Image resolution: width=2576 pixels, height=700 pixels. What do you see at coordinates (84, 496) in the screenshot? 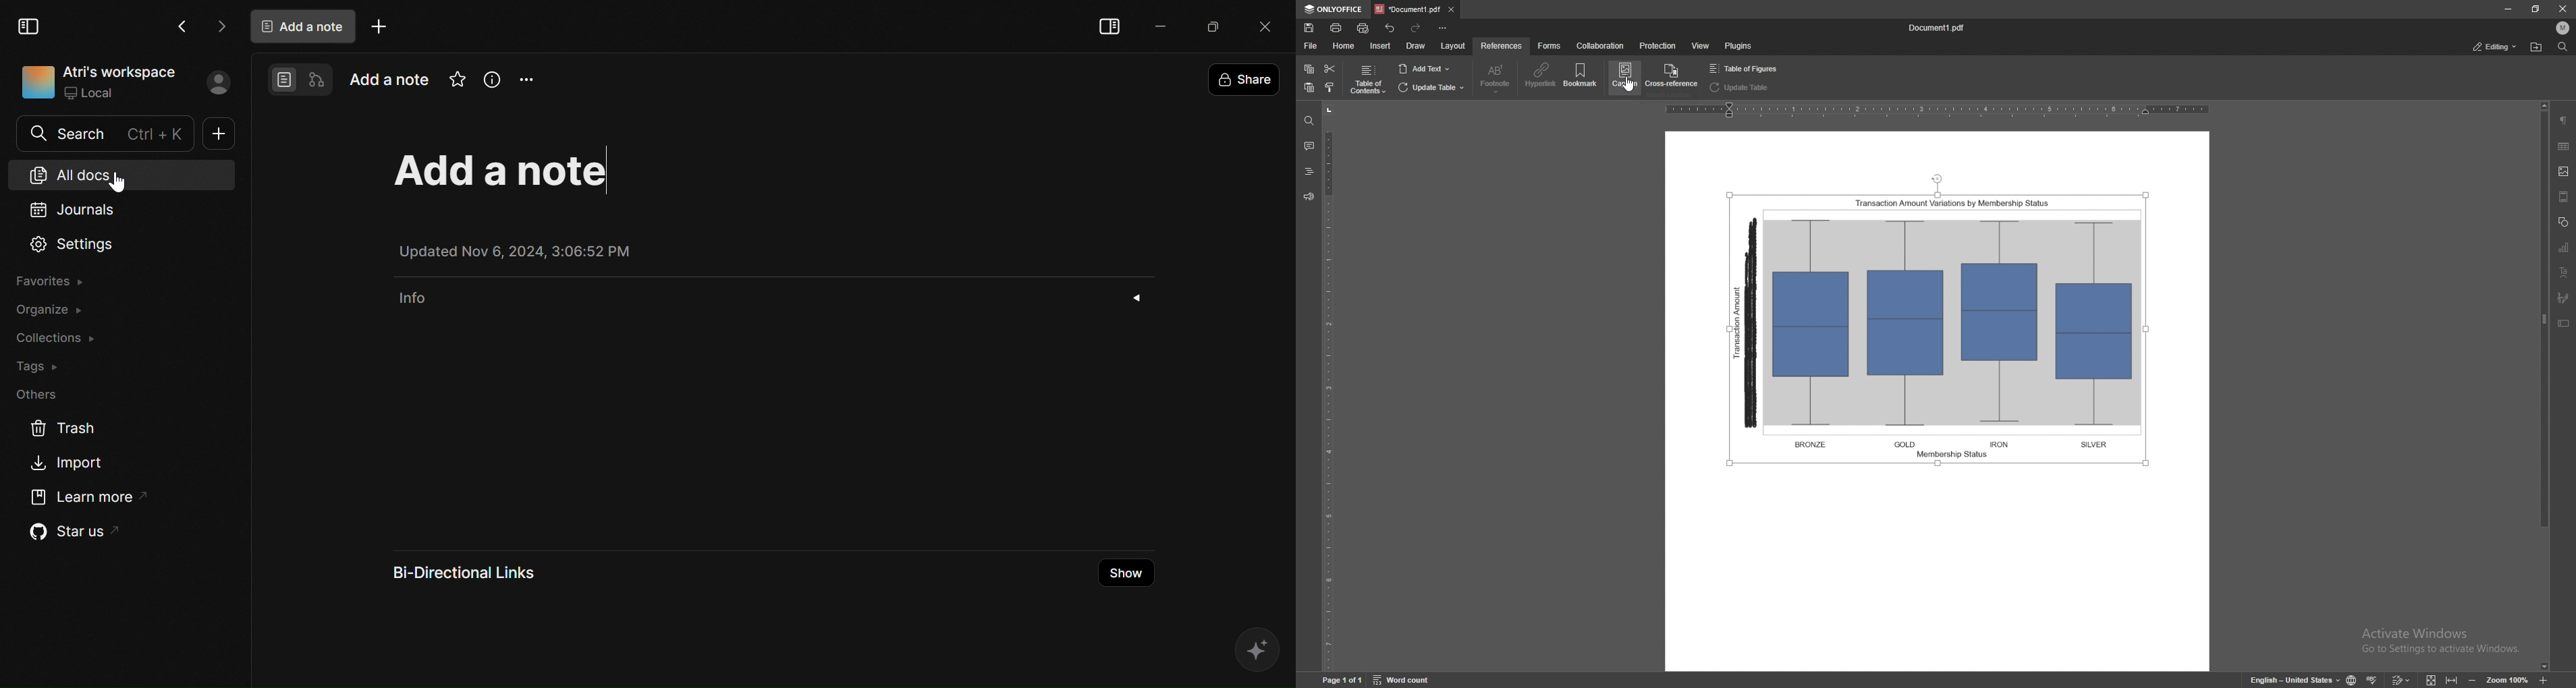
I see `Learn More` at bounding box center [84, 496].